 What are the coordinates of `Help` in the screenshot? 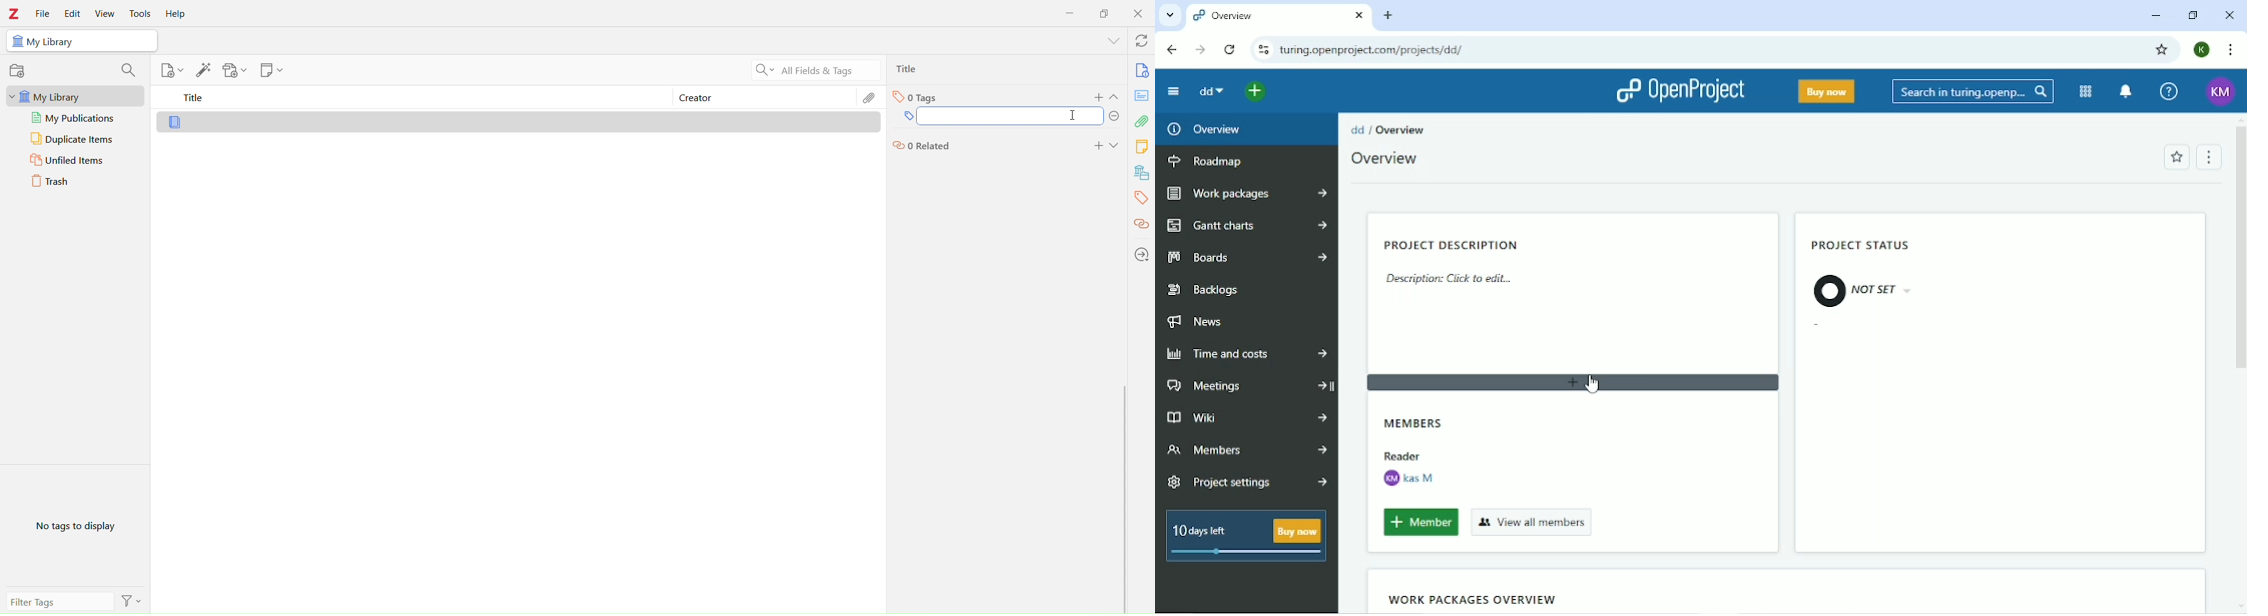 It's located at (176, 14).